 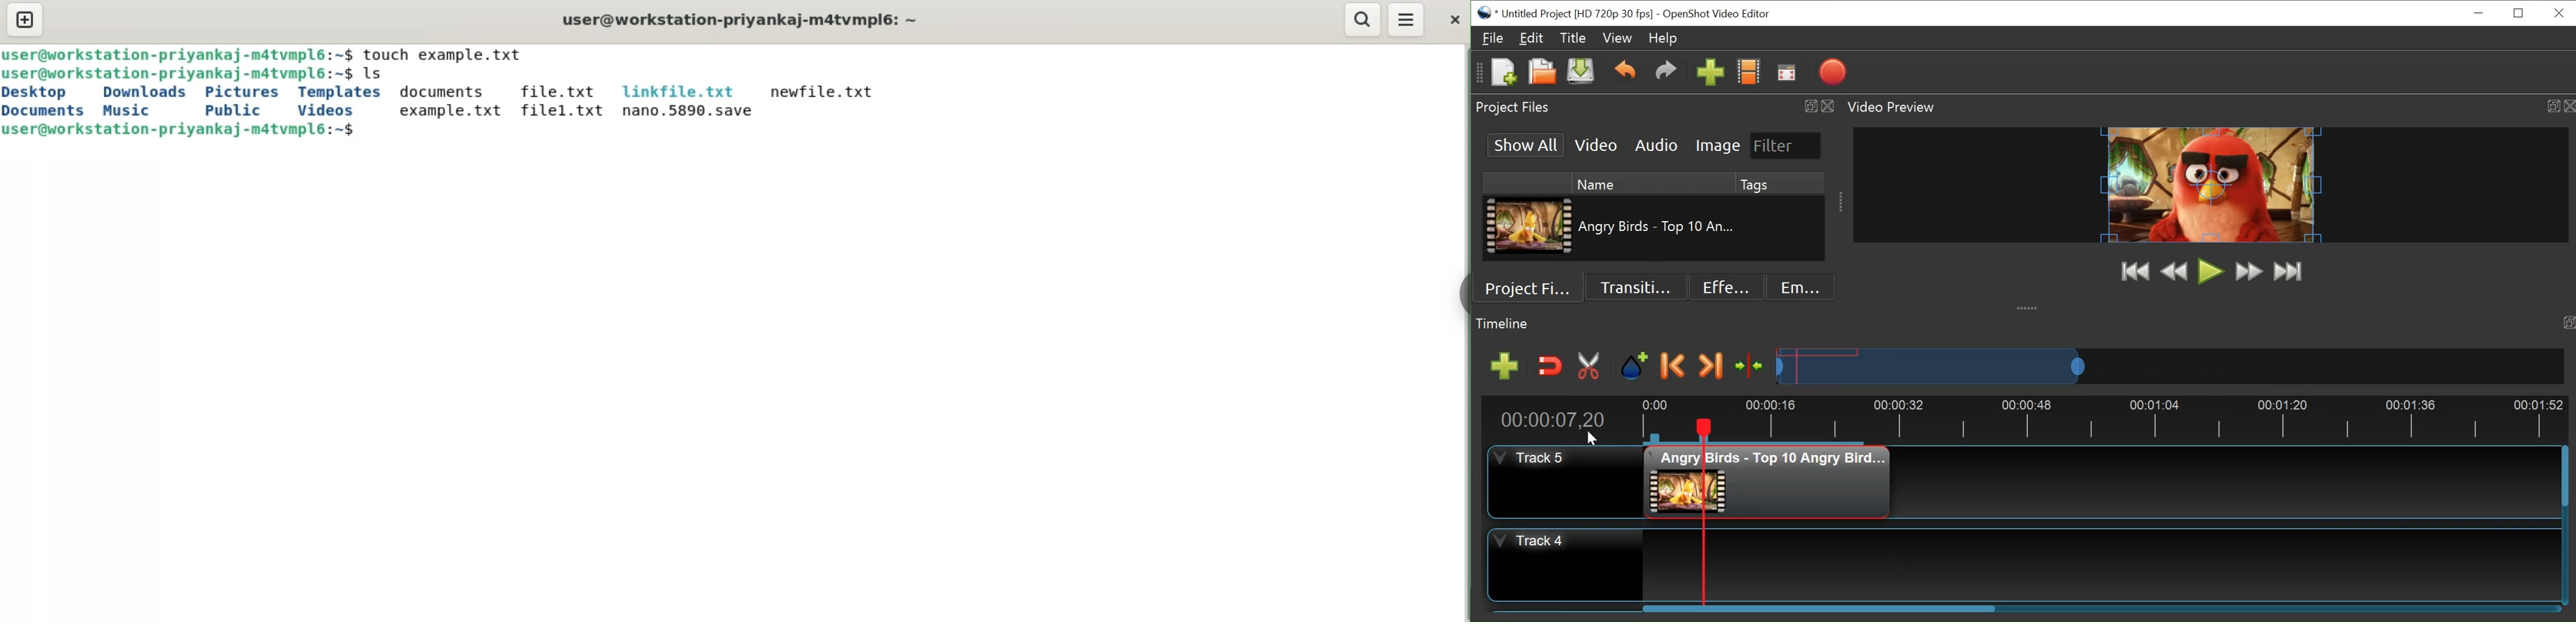 I want to click on pictures, so click(x=244, y=91).